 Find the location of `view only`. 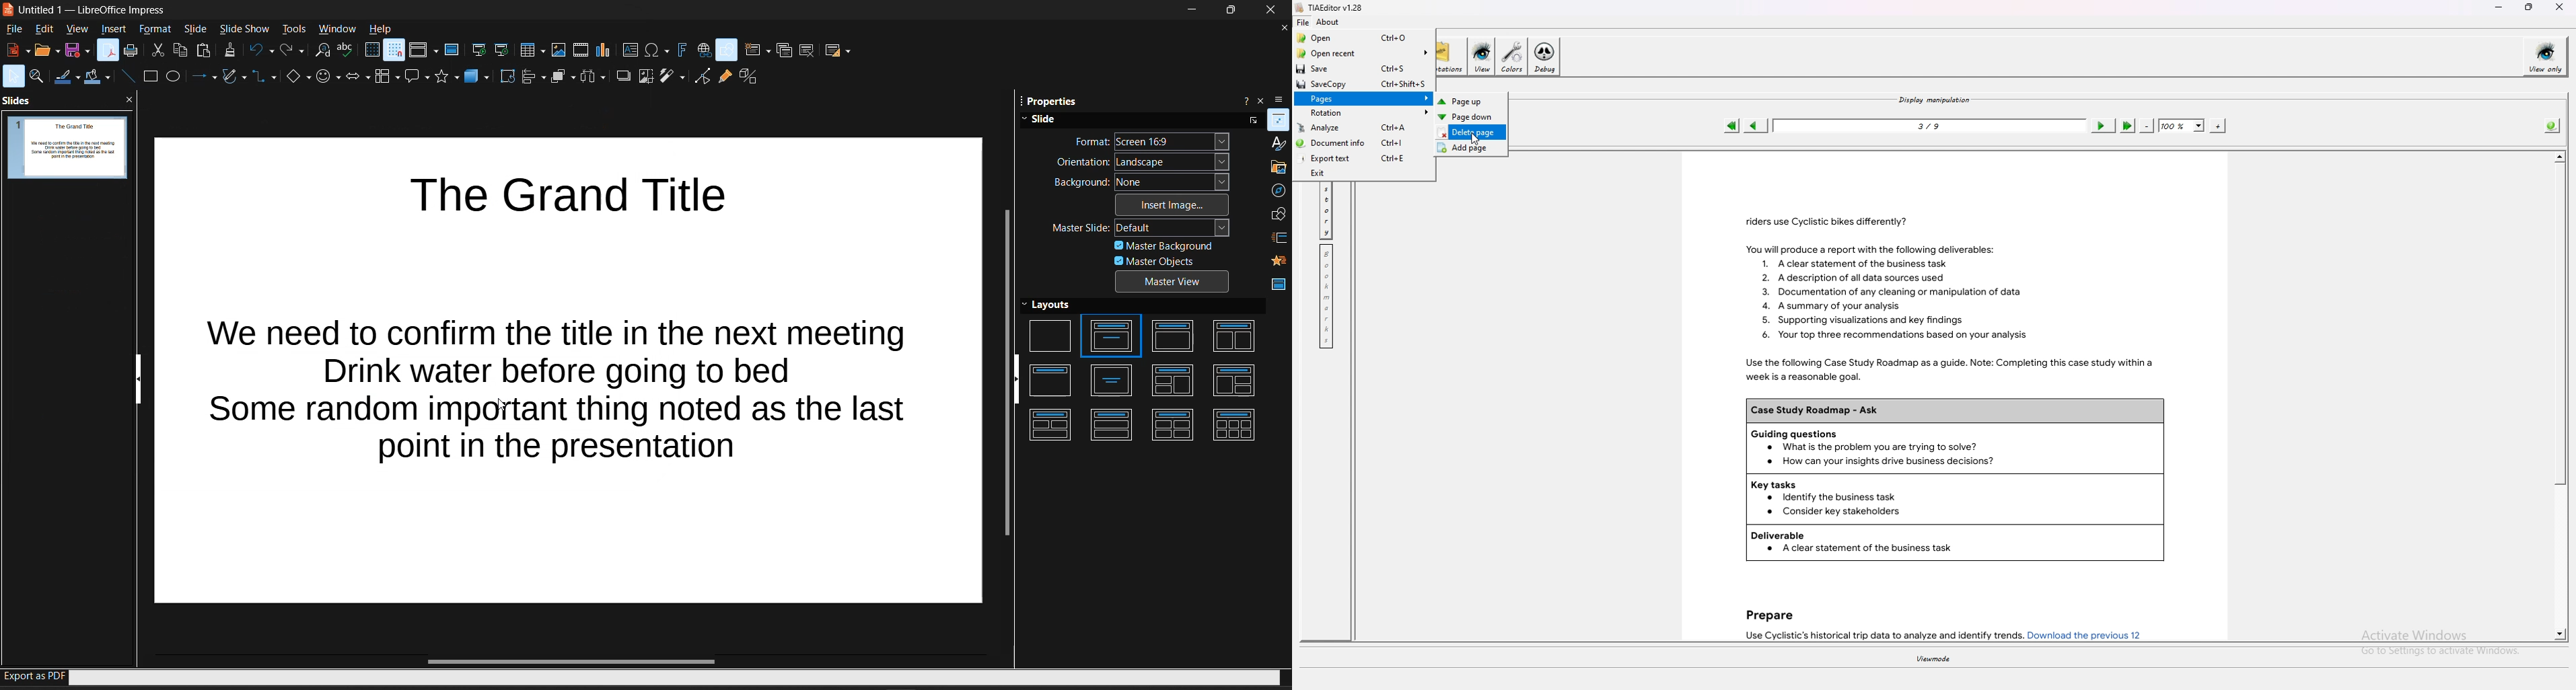

view only is located at coordinates (2546, 56).